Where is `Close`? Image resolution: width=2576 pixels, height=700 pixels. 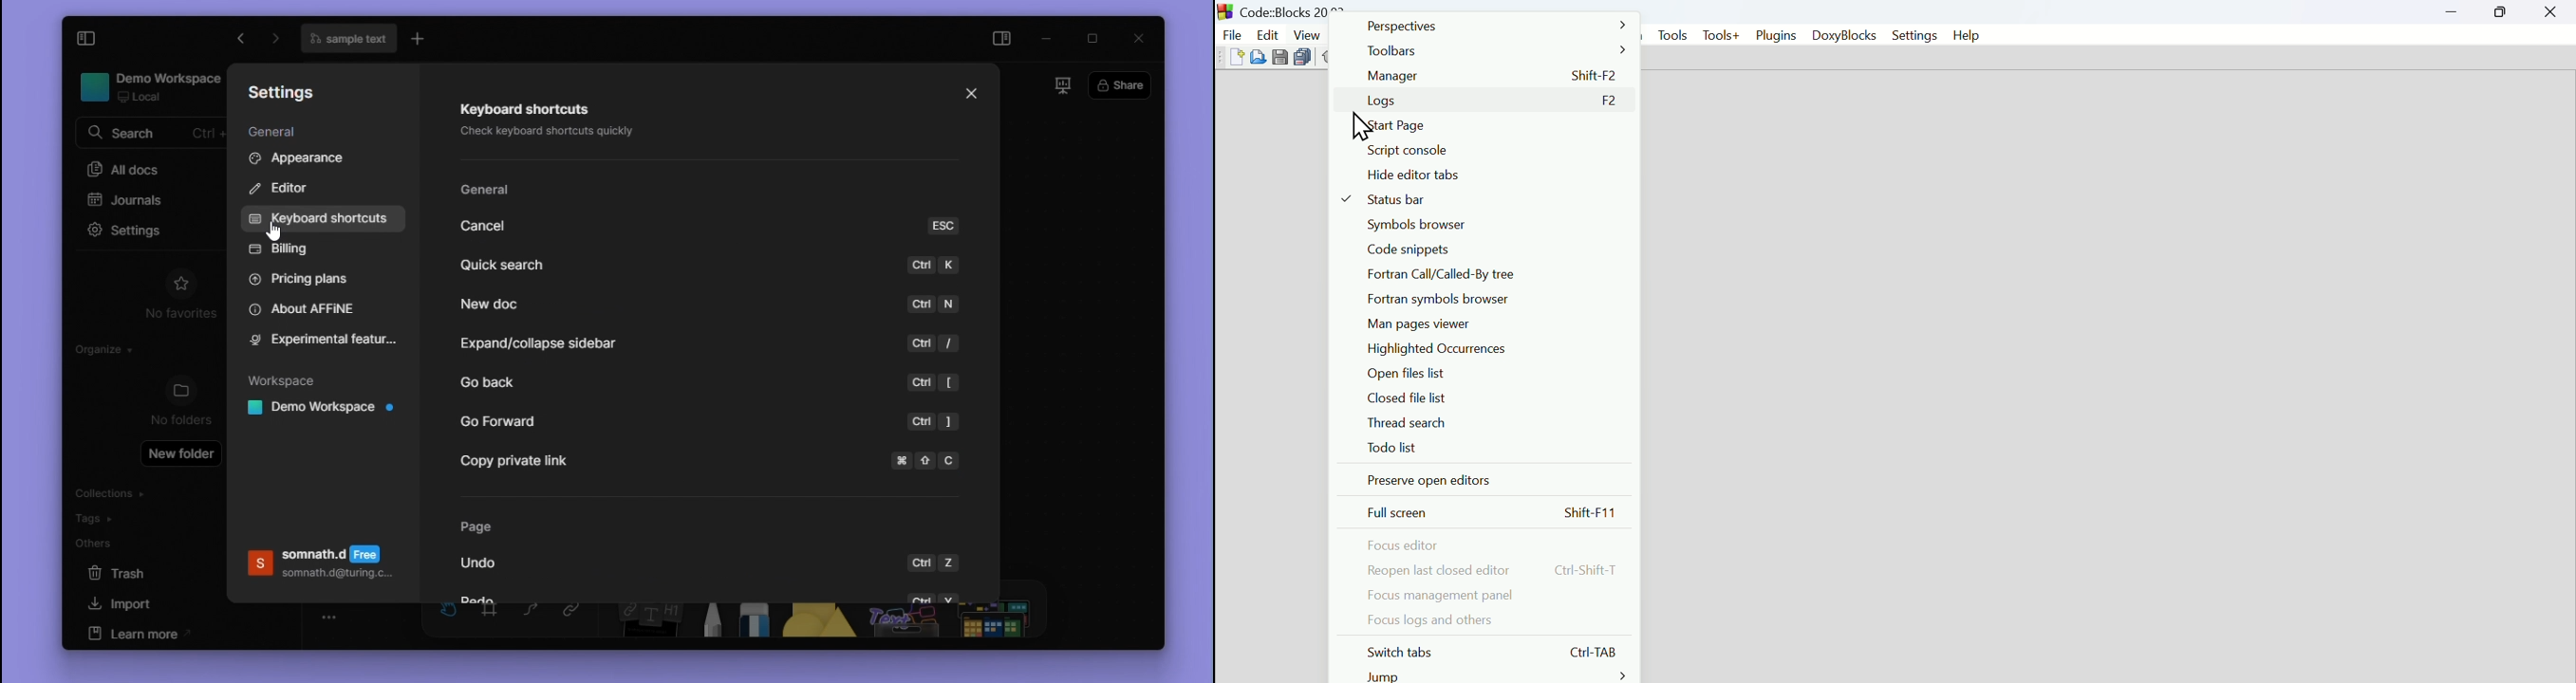 Close is located at coordinates (2551, 13).